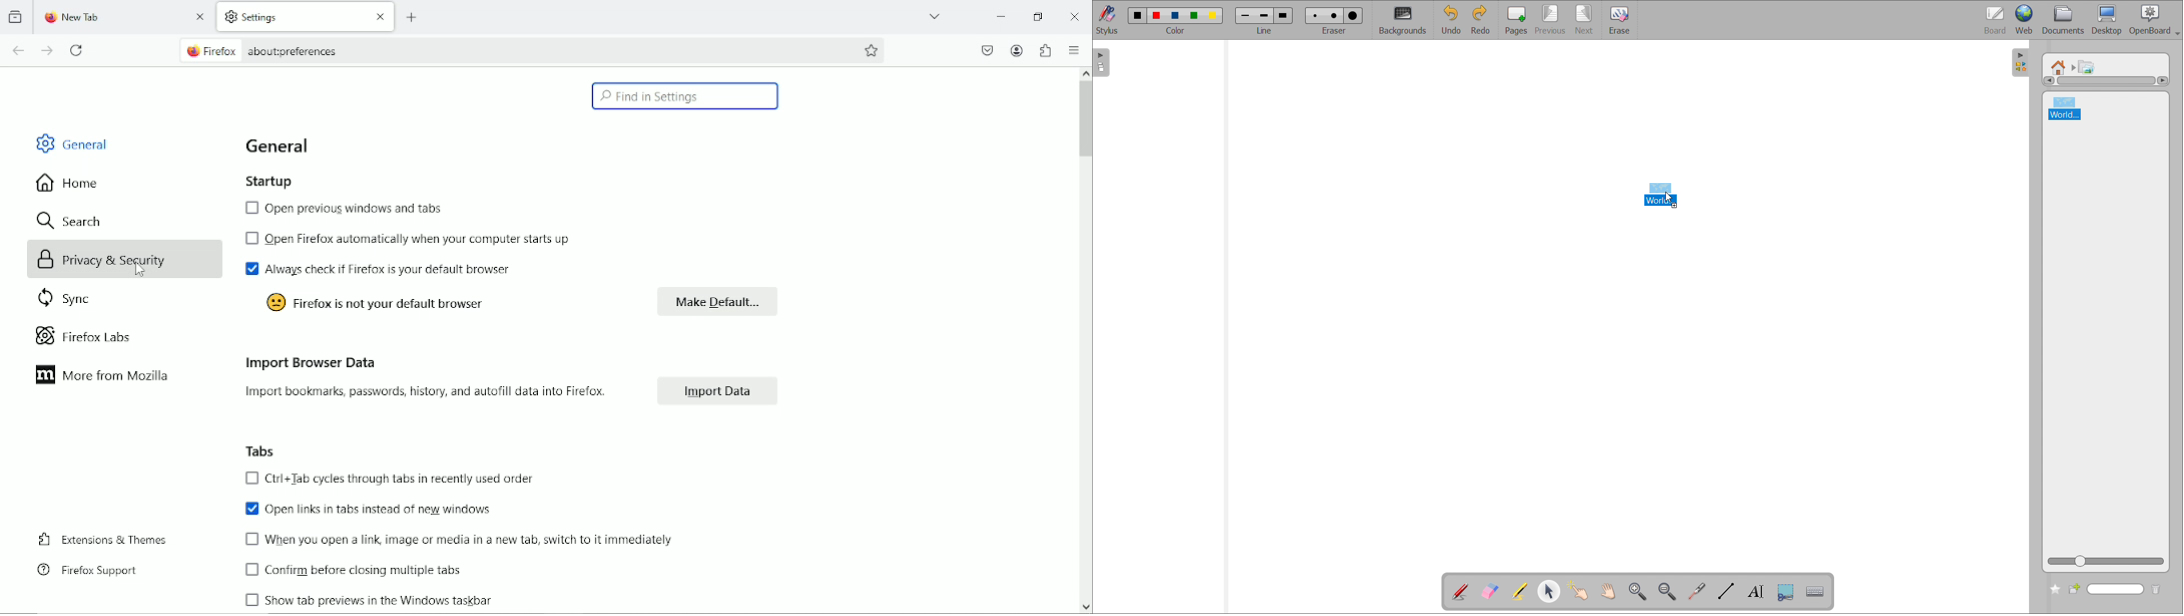  What do you see at coordinates (369, 209) in the screenshot?
I see `open previous windows and tabs` at bounding box center [369, 209].